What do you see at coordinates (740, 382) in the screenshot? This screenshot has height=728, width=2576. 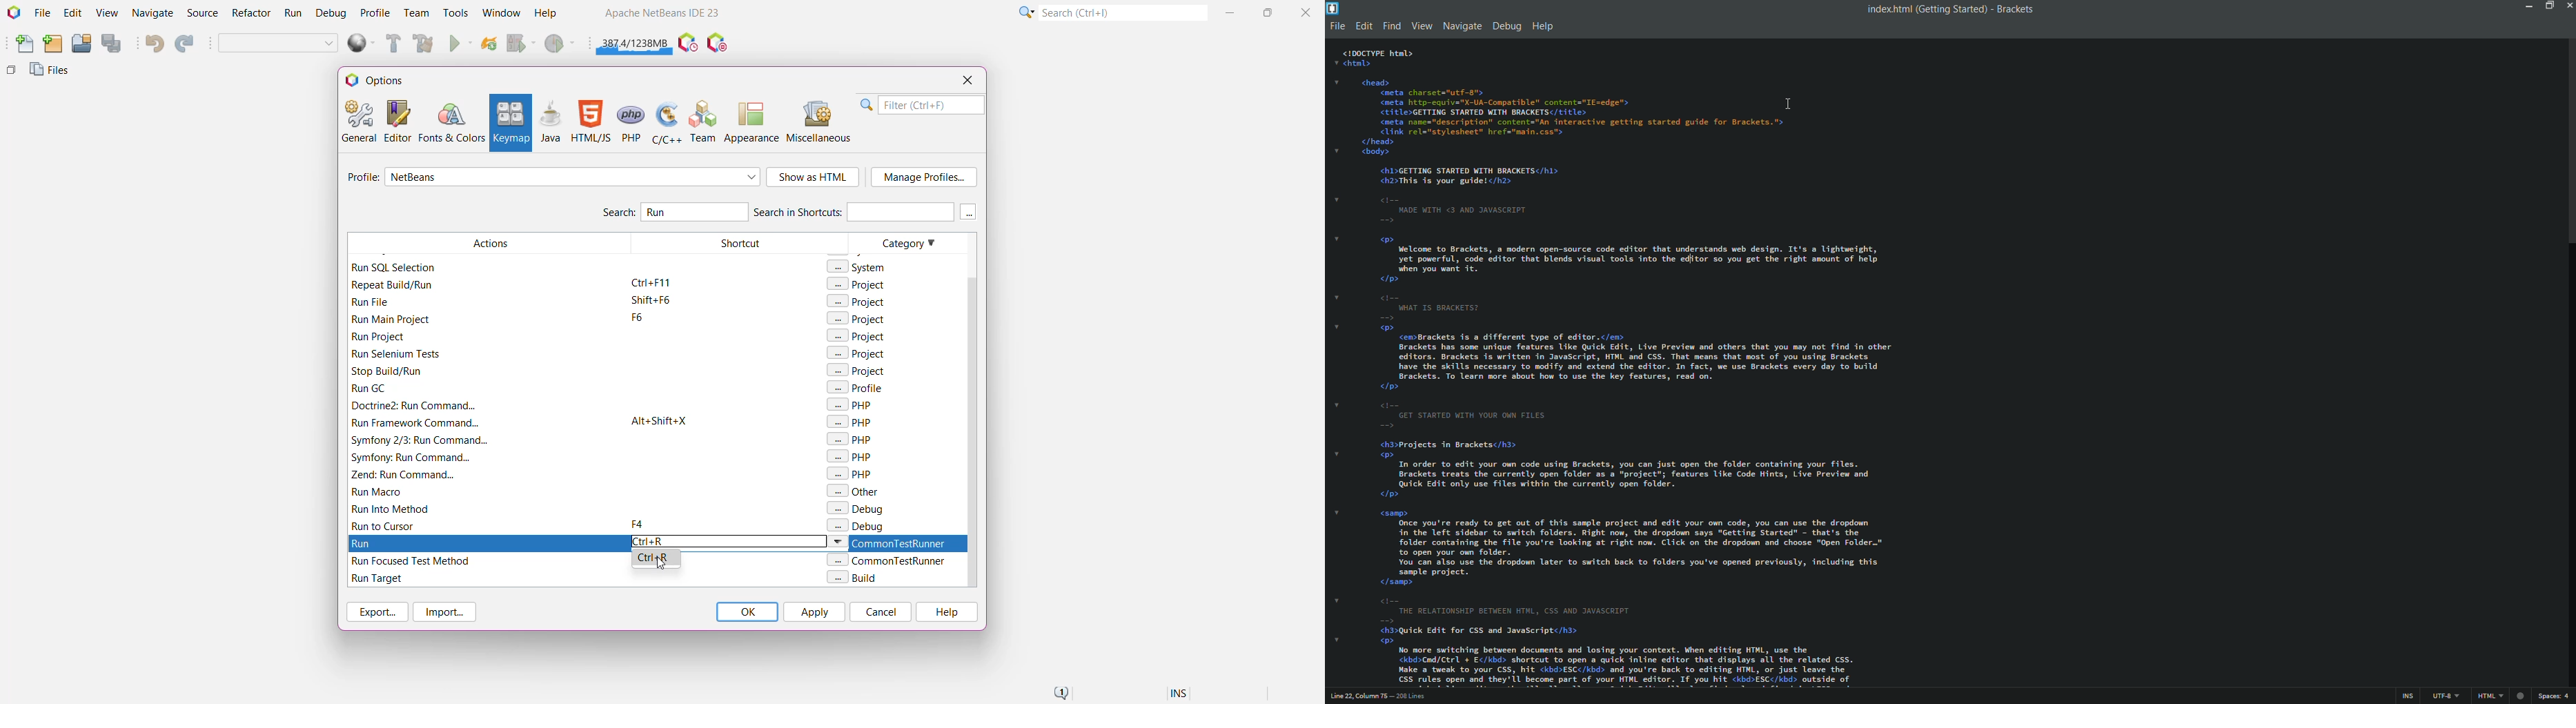 I see `Shortcut` at bounding box center [740, 382].